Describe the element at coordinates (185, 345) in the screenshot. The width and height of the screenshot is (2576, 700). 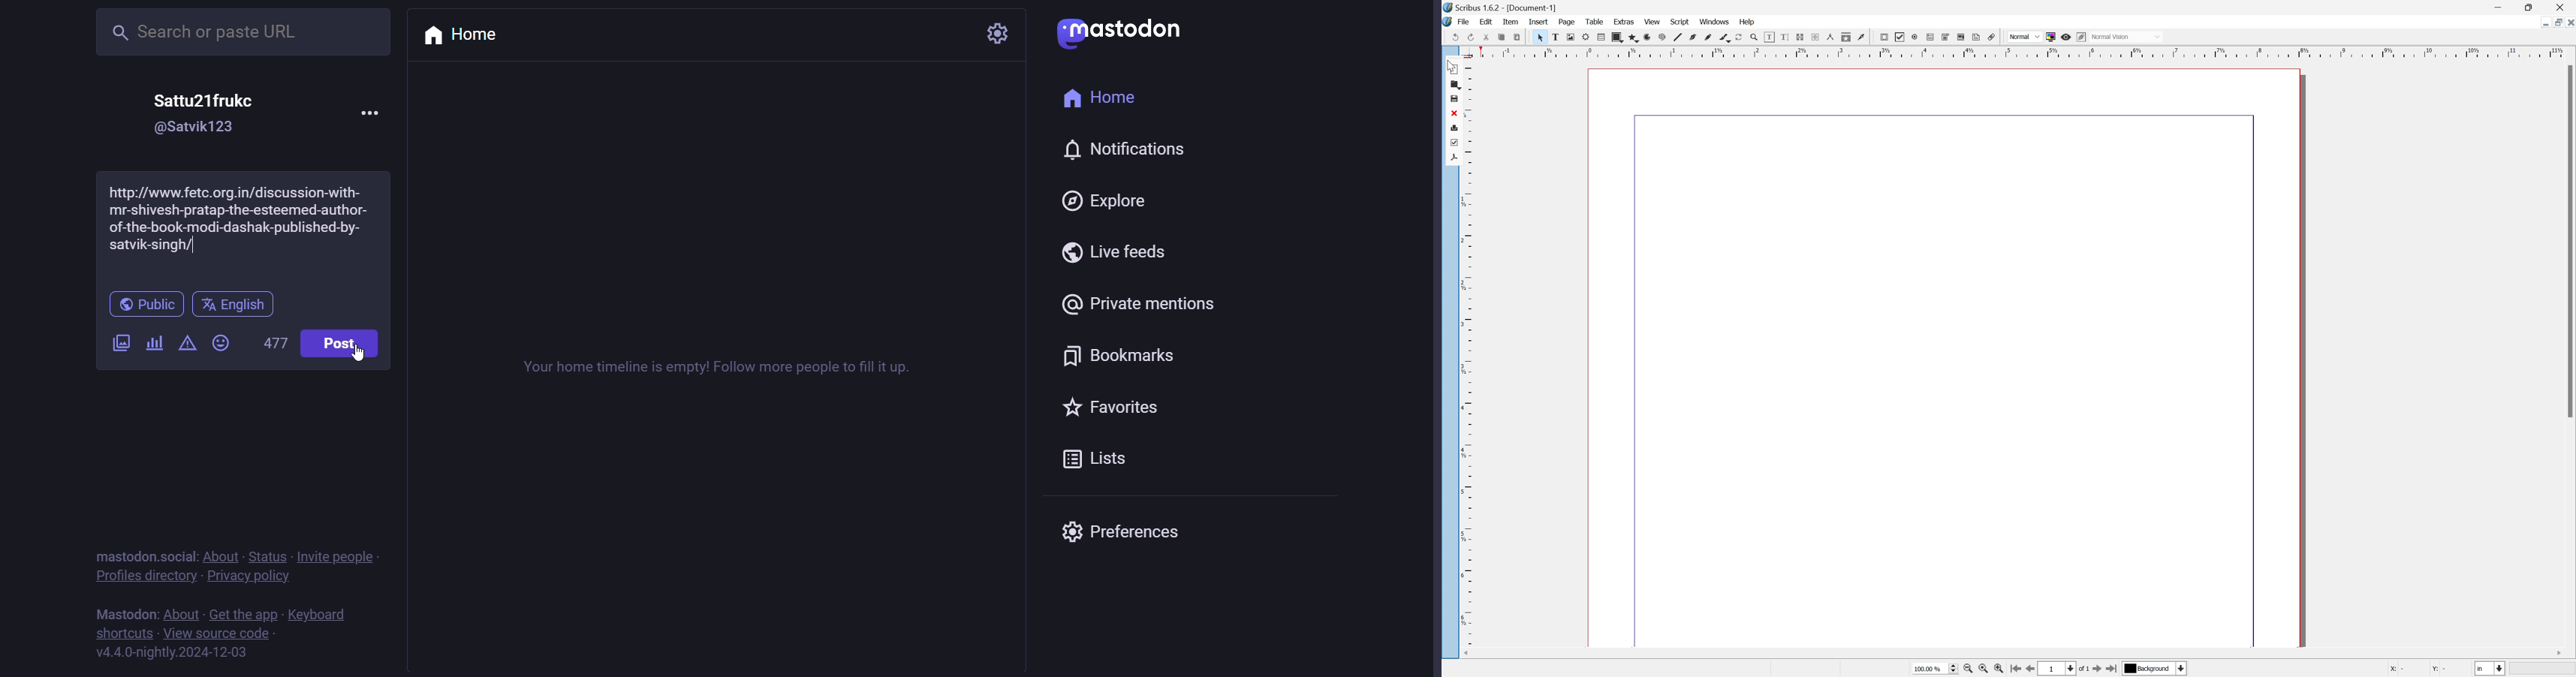
I see `content warning` at that location.